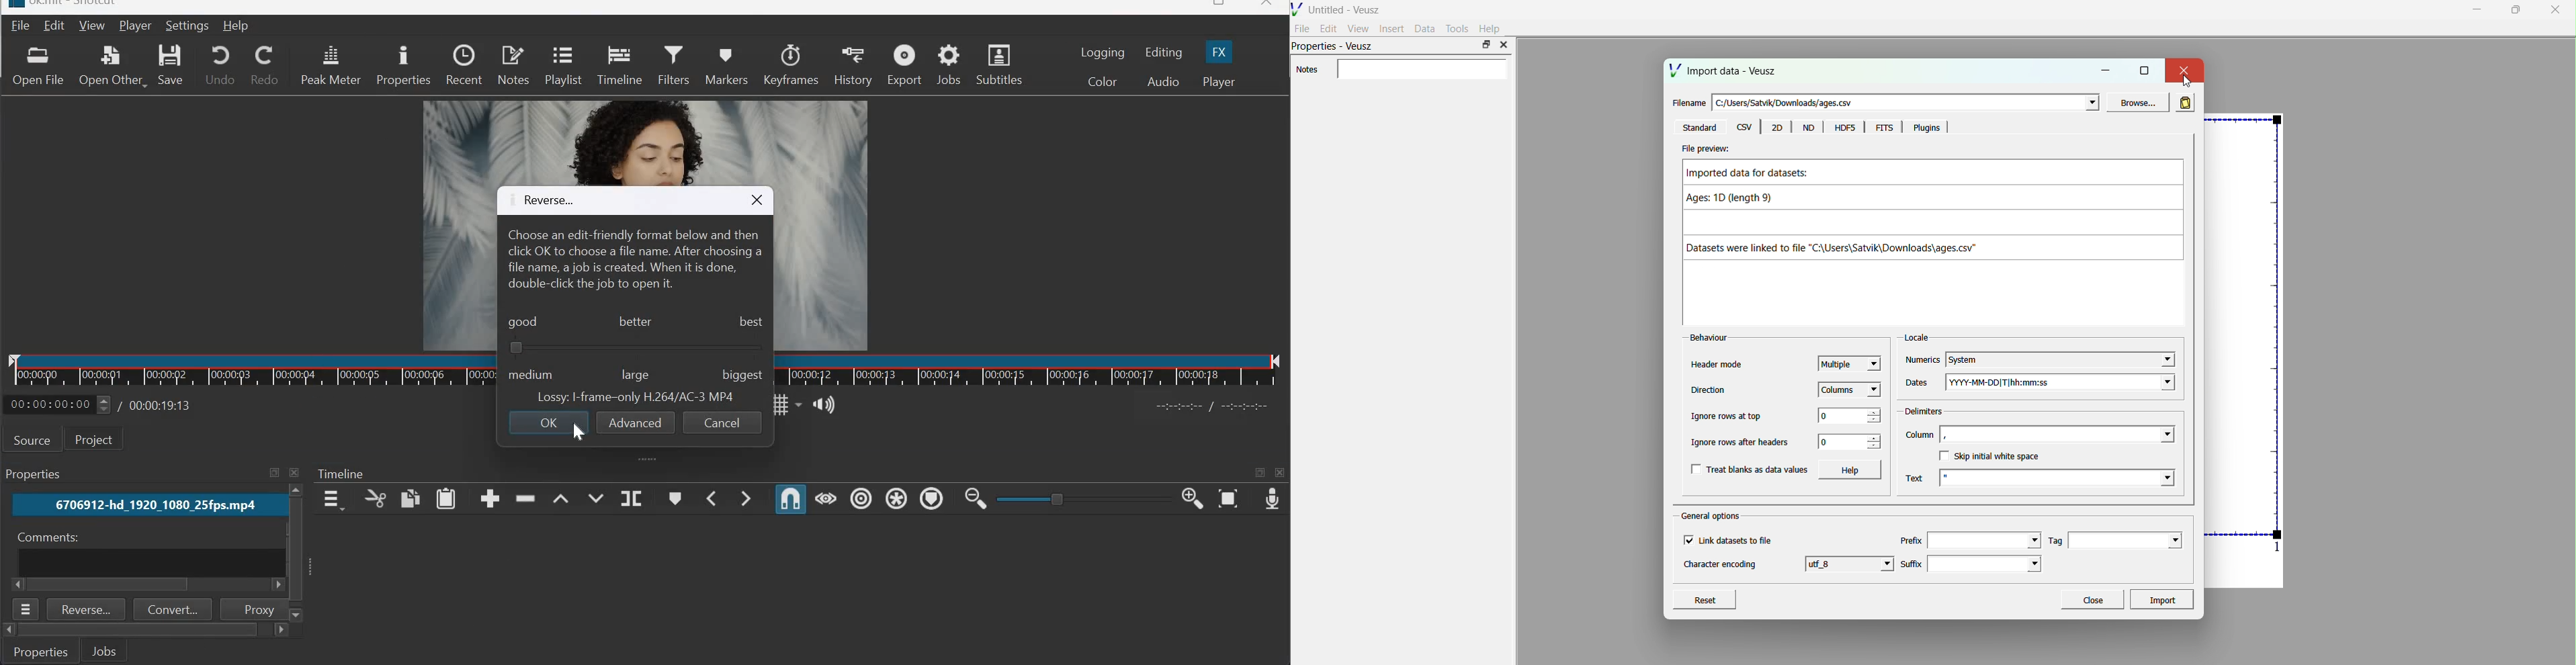 The image size is (2576, 672). I want to click on Zoom Timeline in, so click(1193, 500).